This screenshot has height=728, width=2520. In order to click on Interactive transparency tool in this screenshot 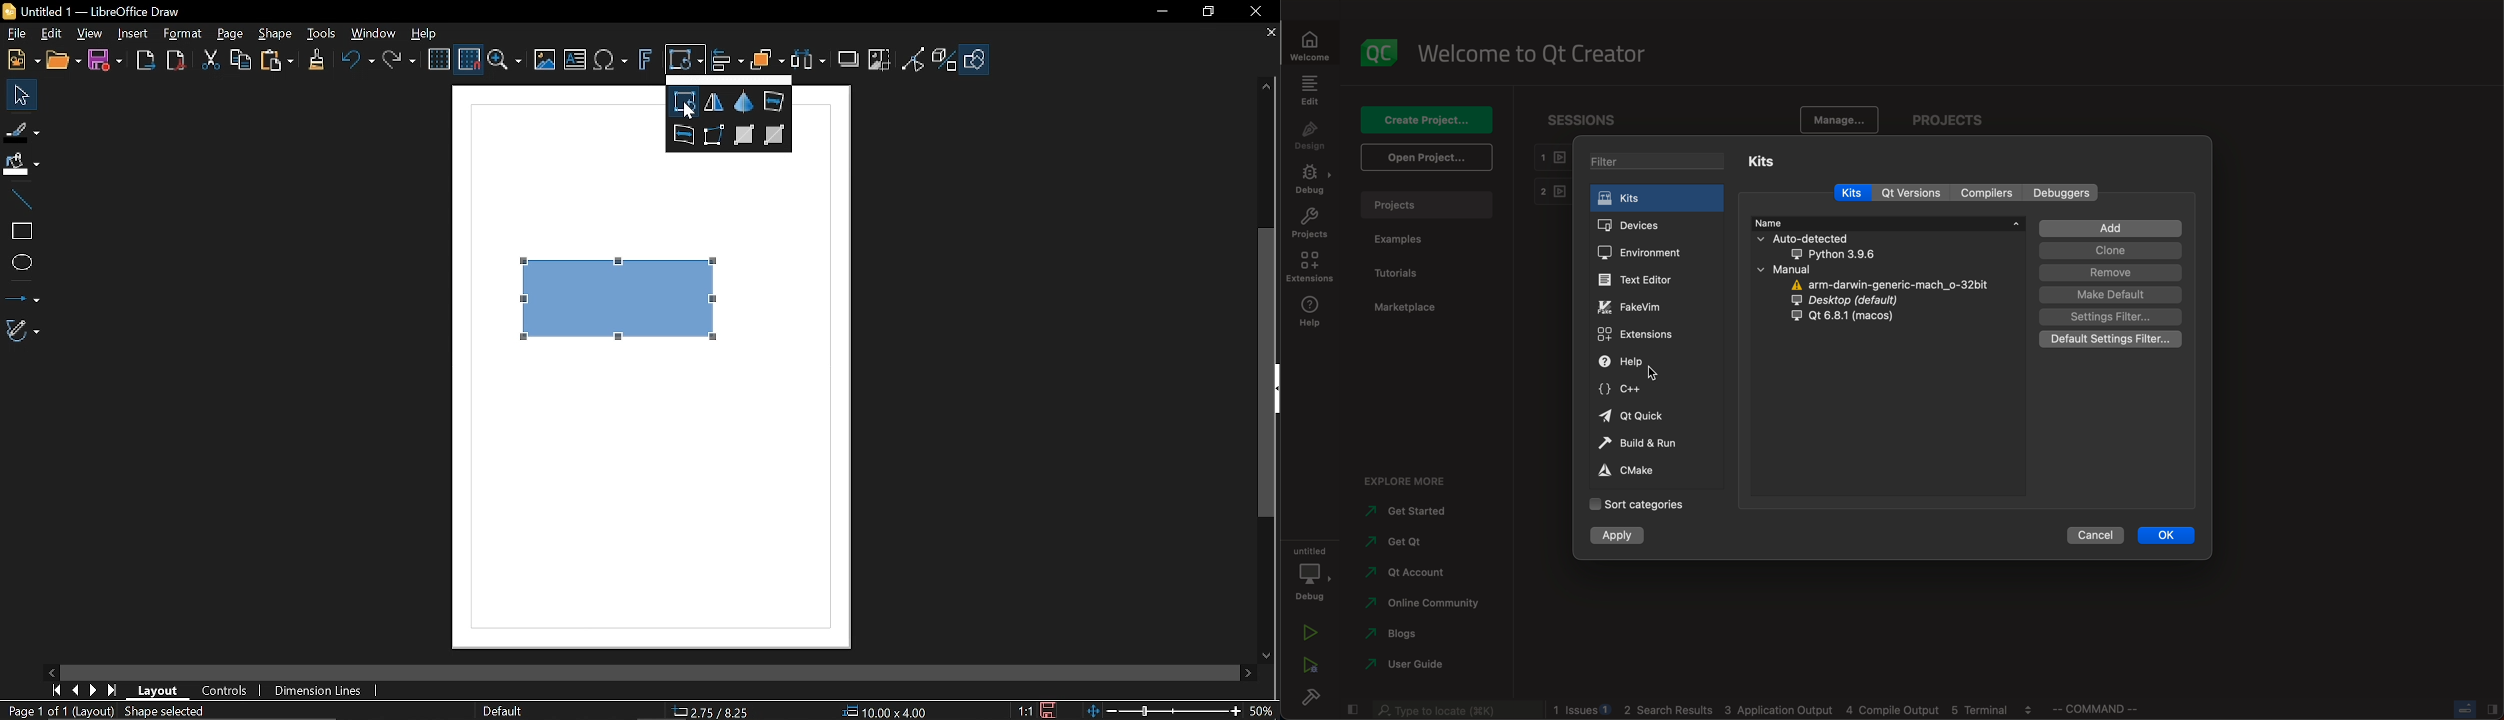, I will do `click(745, 134)`.